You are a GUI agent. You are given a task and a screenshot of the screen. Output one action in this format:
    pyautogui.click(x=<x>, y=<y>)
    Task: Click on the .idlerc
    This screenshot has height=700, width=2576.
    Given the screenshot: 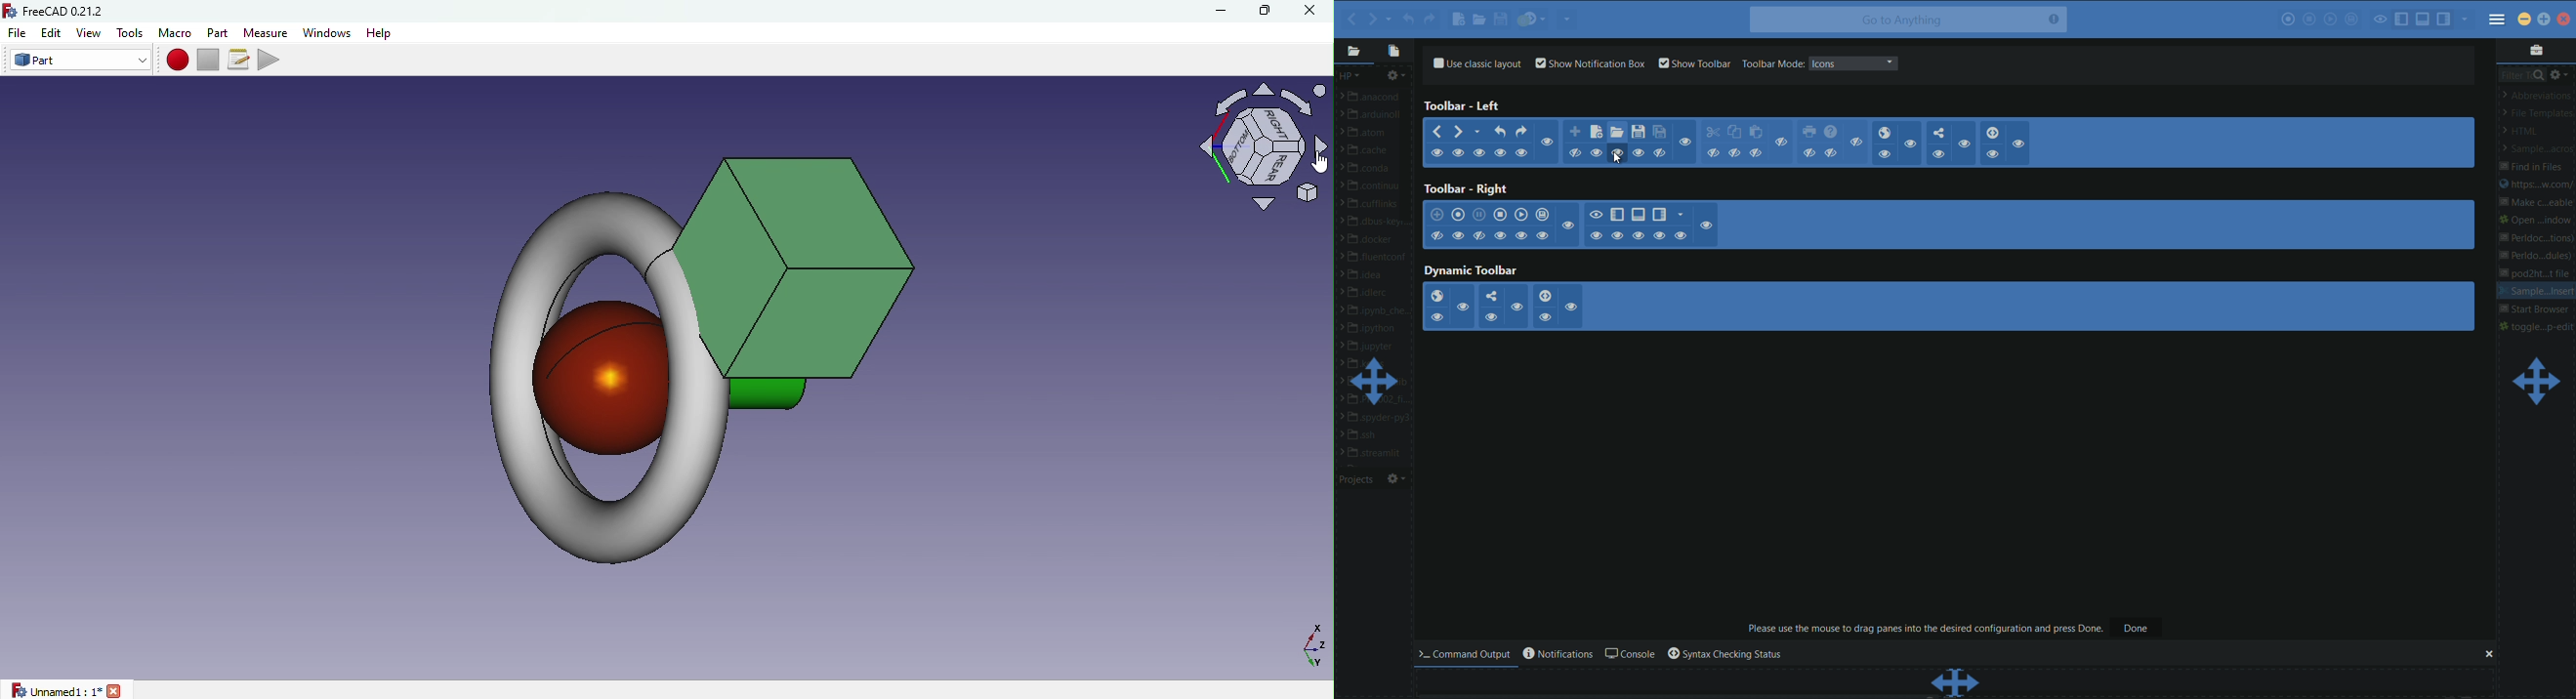 What is the action you would take?
    pyautogui.click(x=1375, y=293)
    